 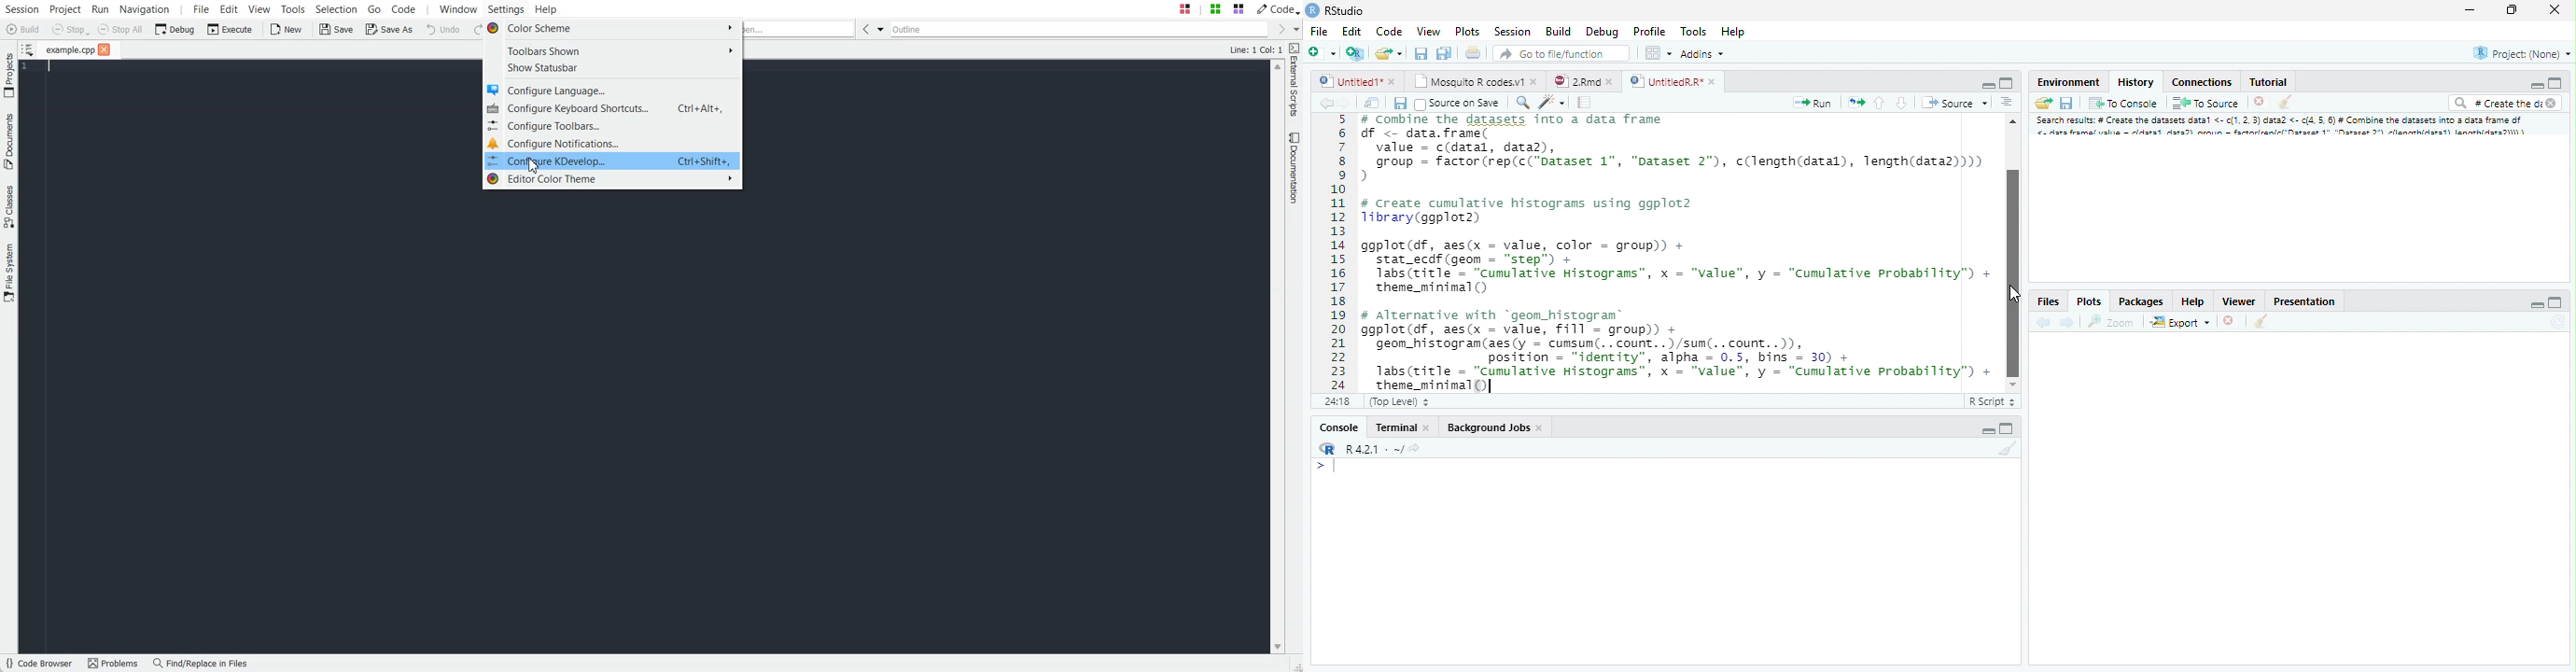 What do you see at coordinates (1583, 104) in the screenshot?
I see `Pages` at bounding box center [1583, 104].